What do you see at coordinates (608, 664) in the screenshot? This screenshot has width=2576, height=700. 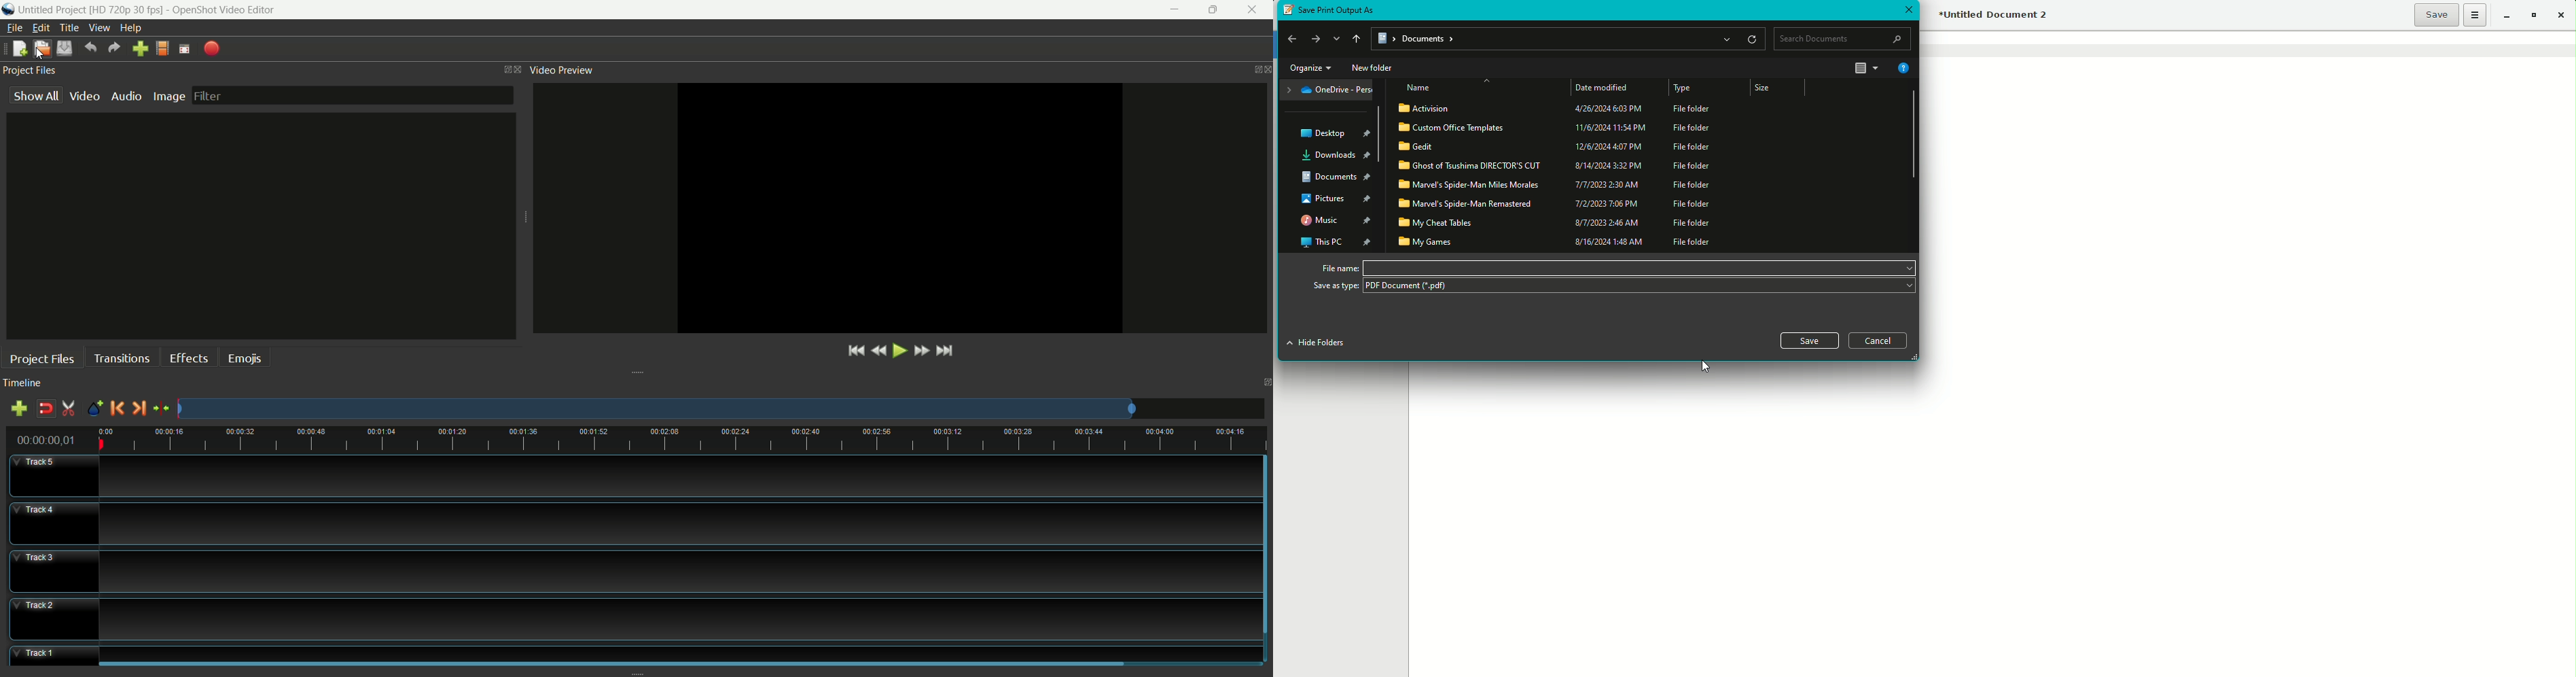 I see `scrollbar` at bounding box center [608, 664].